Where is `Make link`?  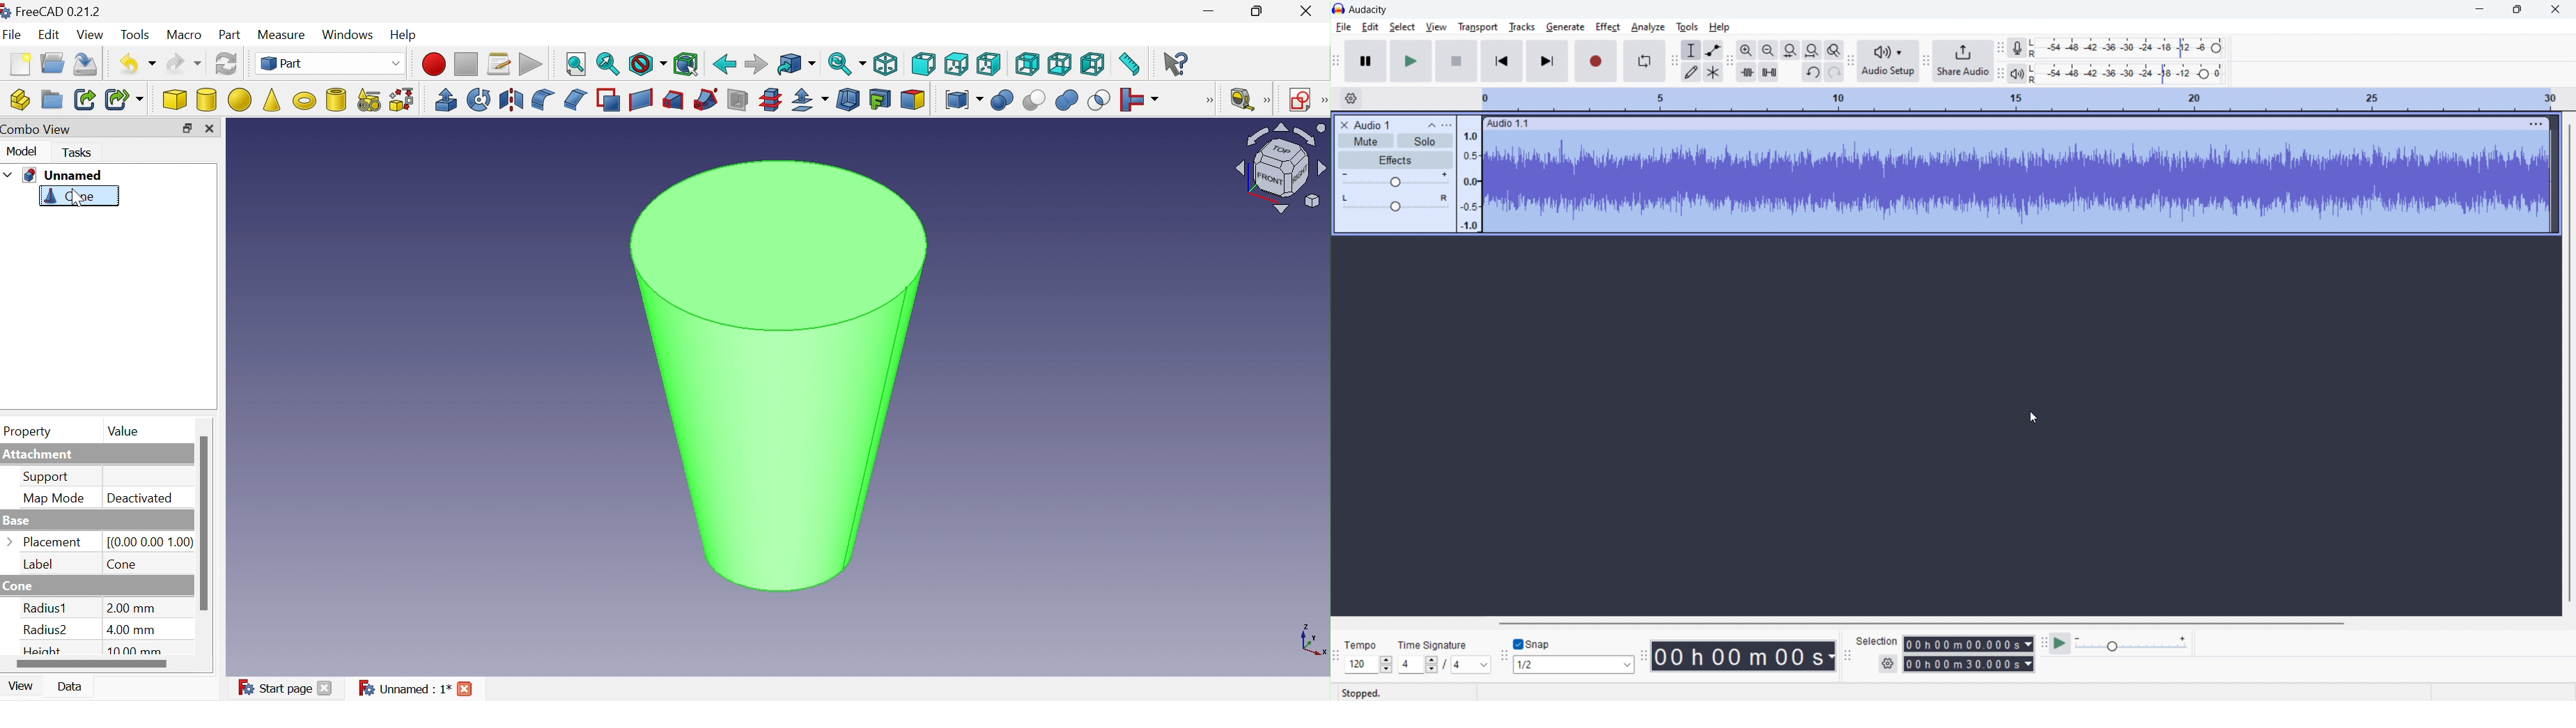 Make link is located at coordinates (84, 99).